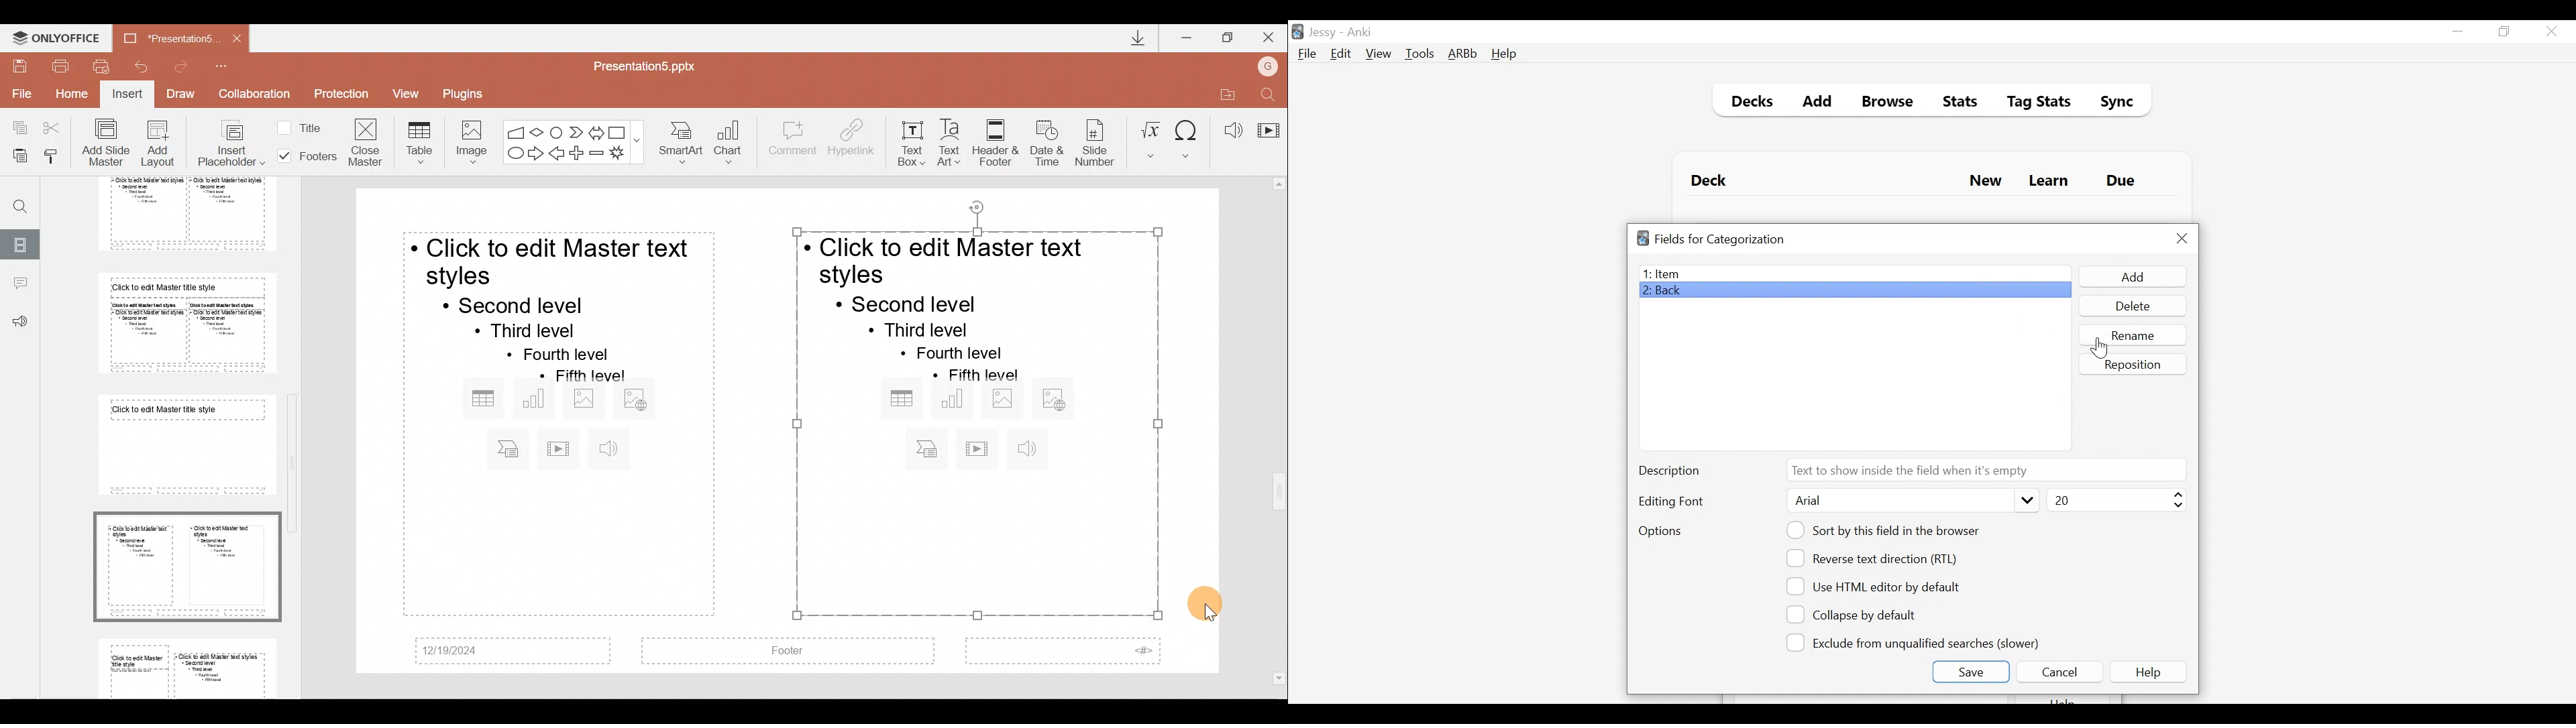 This screenshot has height=728, width=2576. What do you see at coordinates (1643, 238) in the screenshot?
I see `Application logo` at bounding box center [1643, 238].